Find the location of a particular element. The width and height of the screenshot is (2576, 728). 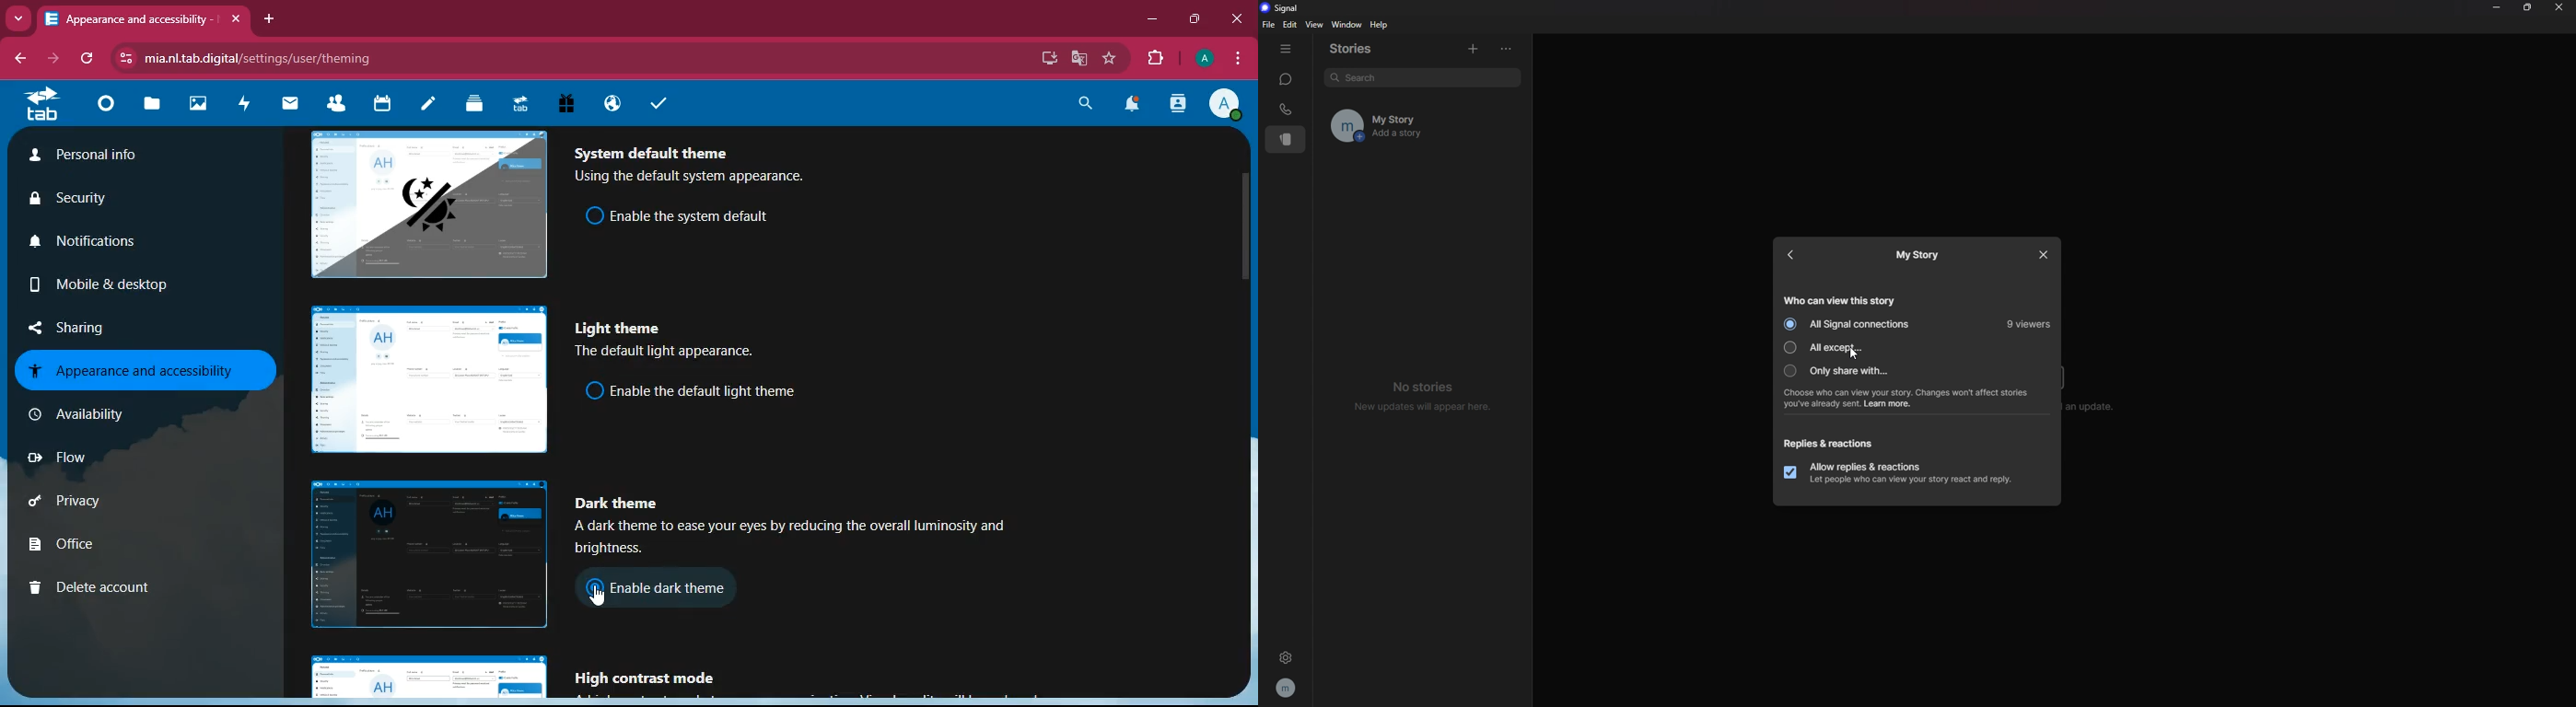

mail is located at coordinates (291, 103).